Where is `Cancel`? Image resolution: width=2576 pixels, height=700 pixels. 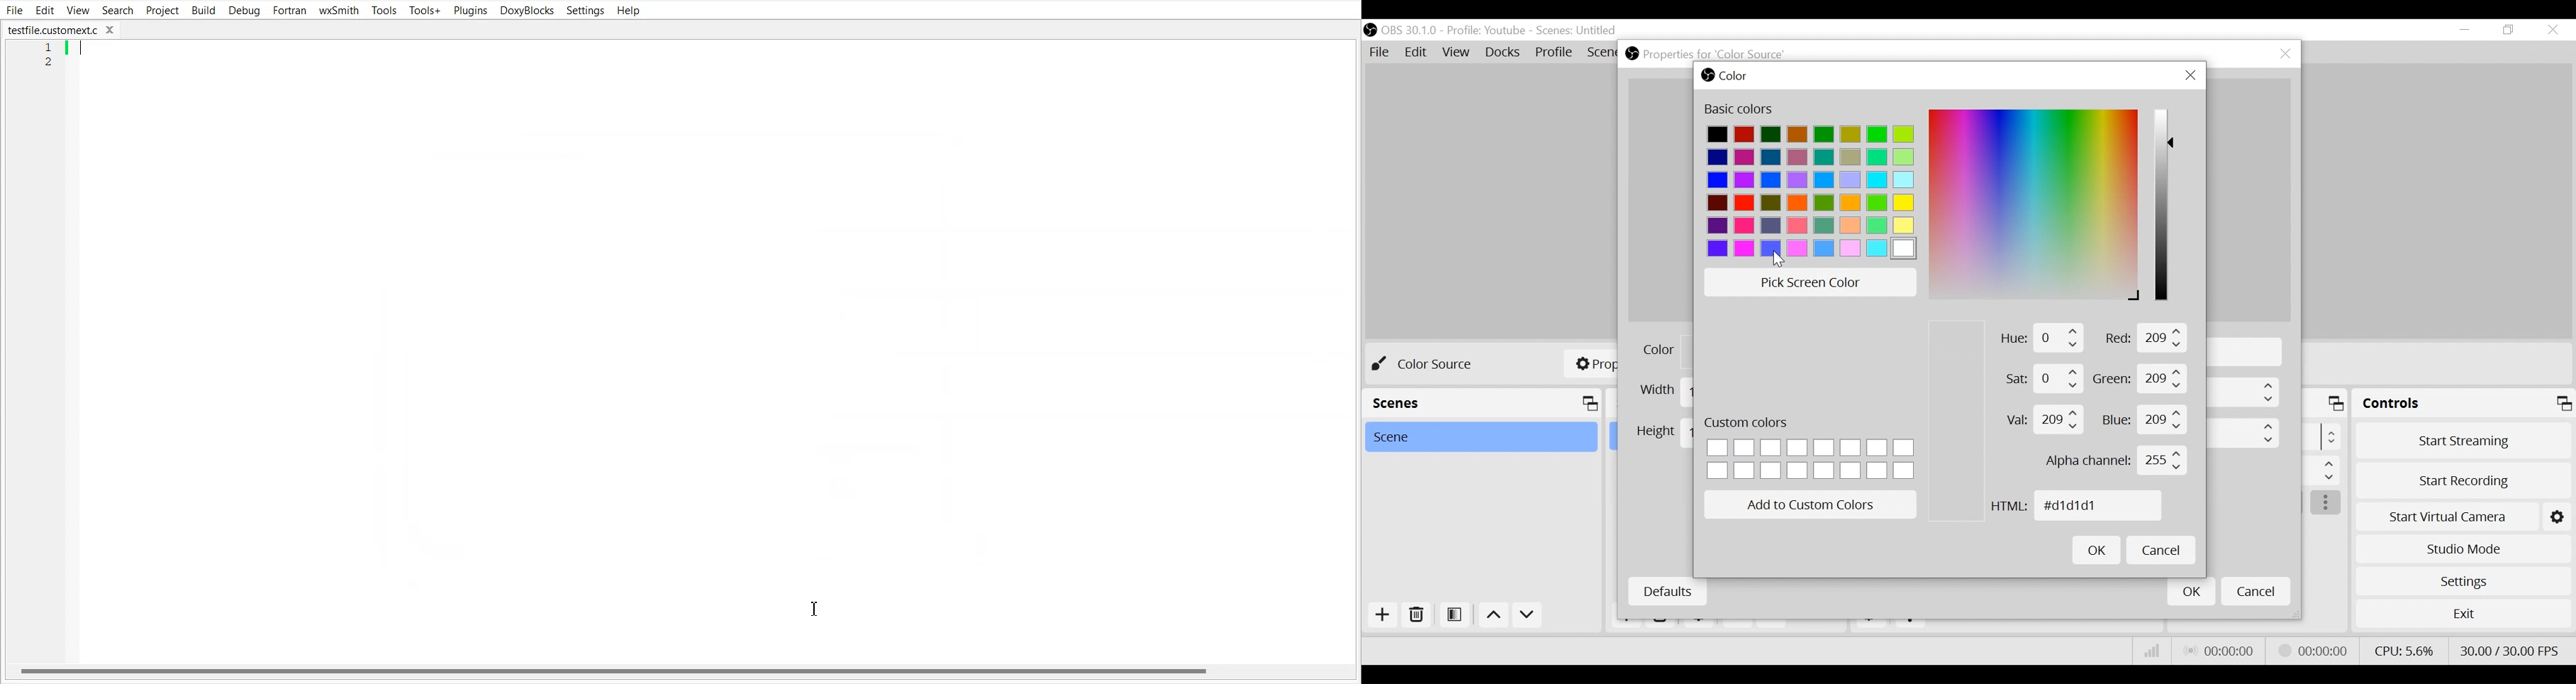
Cancel is located at coordinates (2162, 550).